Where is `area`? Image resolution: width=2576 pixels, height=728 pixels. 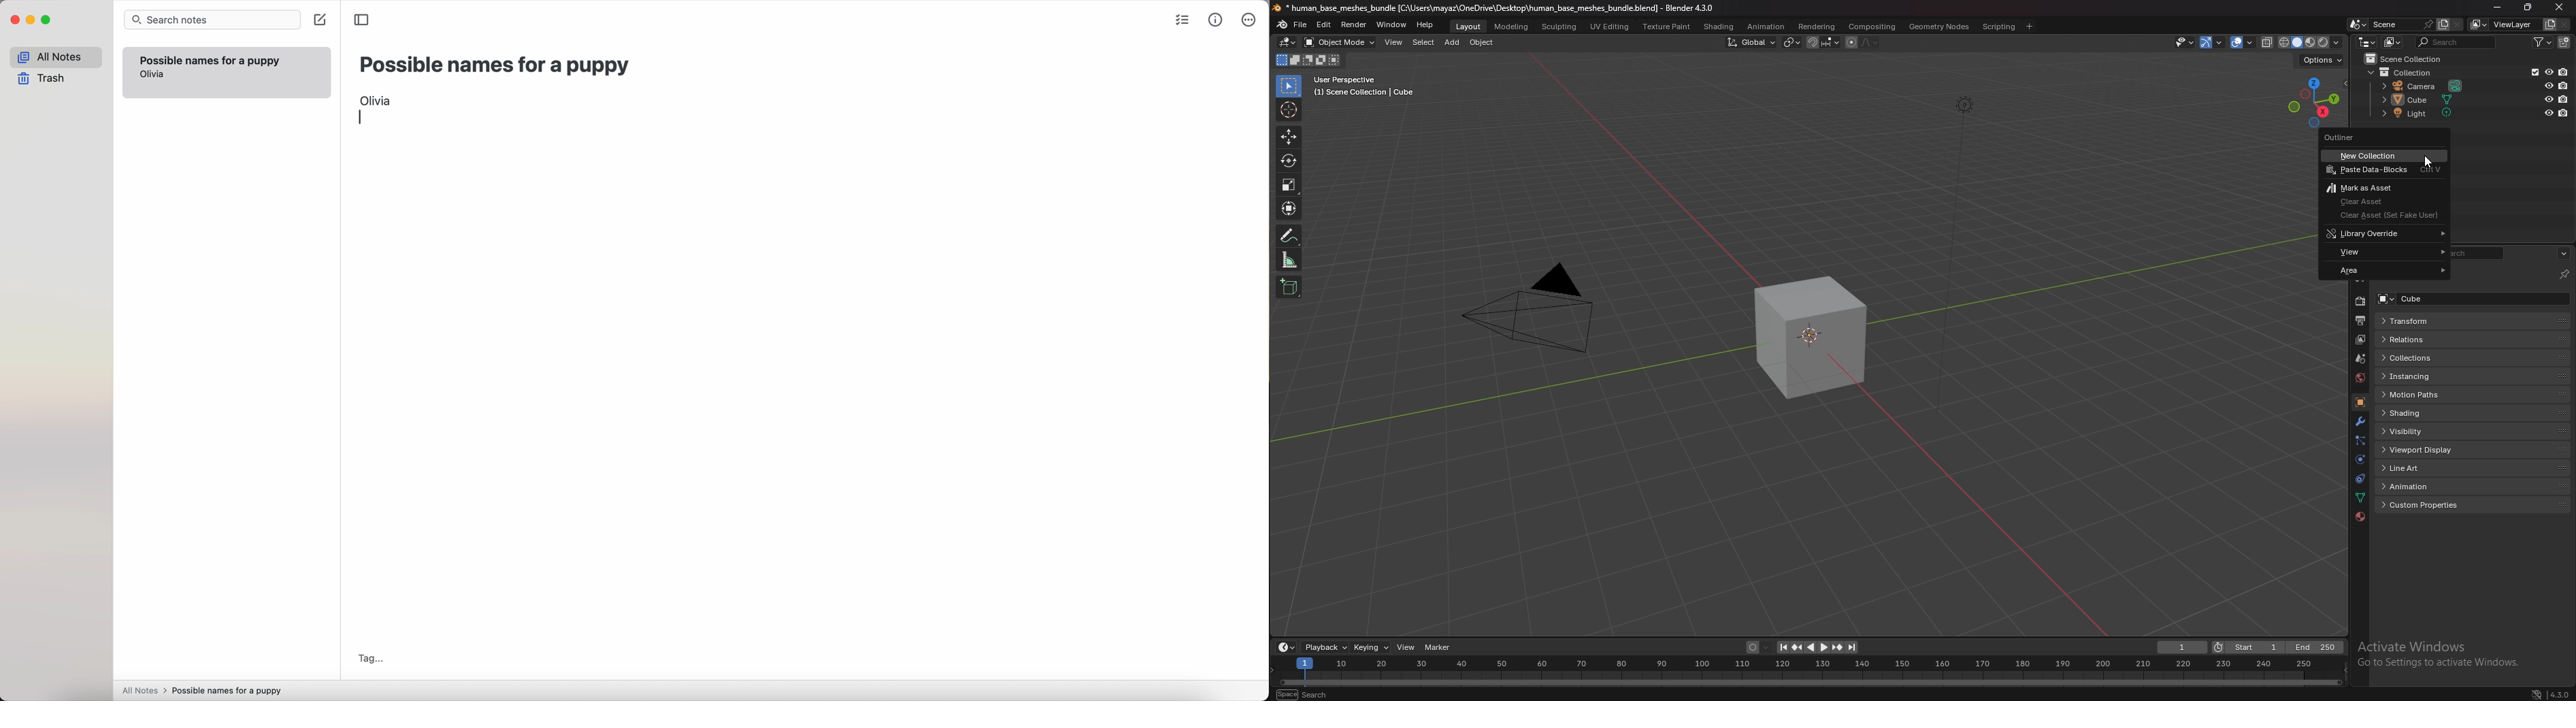 area is located at coordinates (2383, 271).